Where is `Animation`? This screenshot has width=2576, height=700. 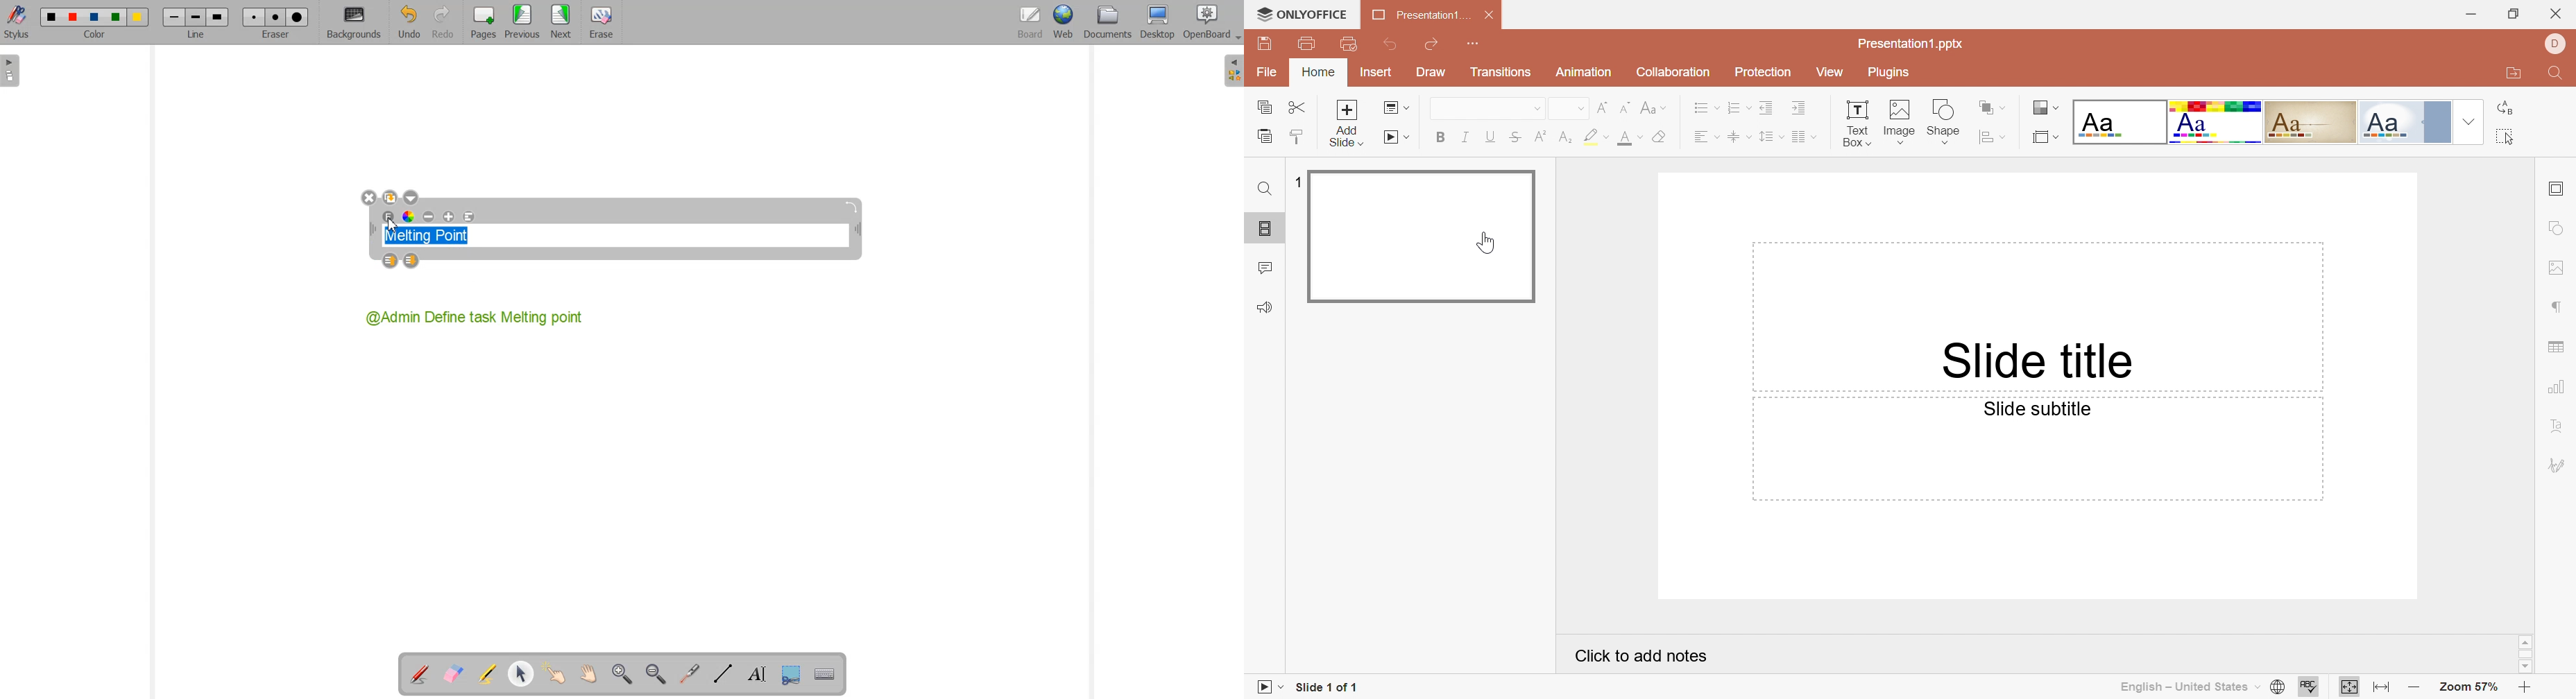 Animation is located at coordinates (1584, 72).